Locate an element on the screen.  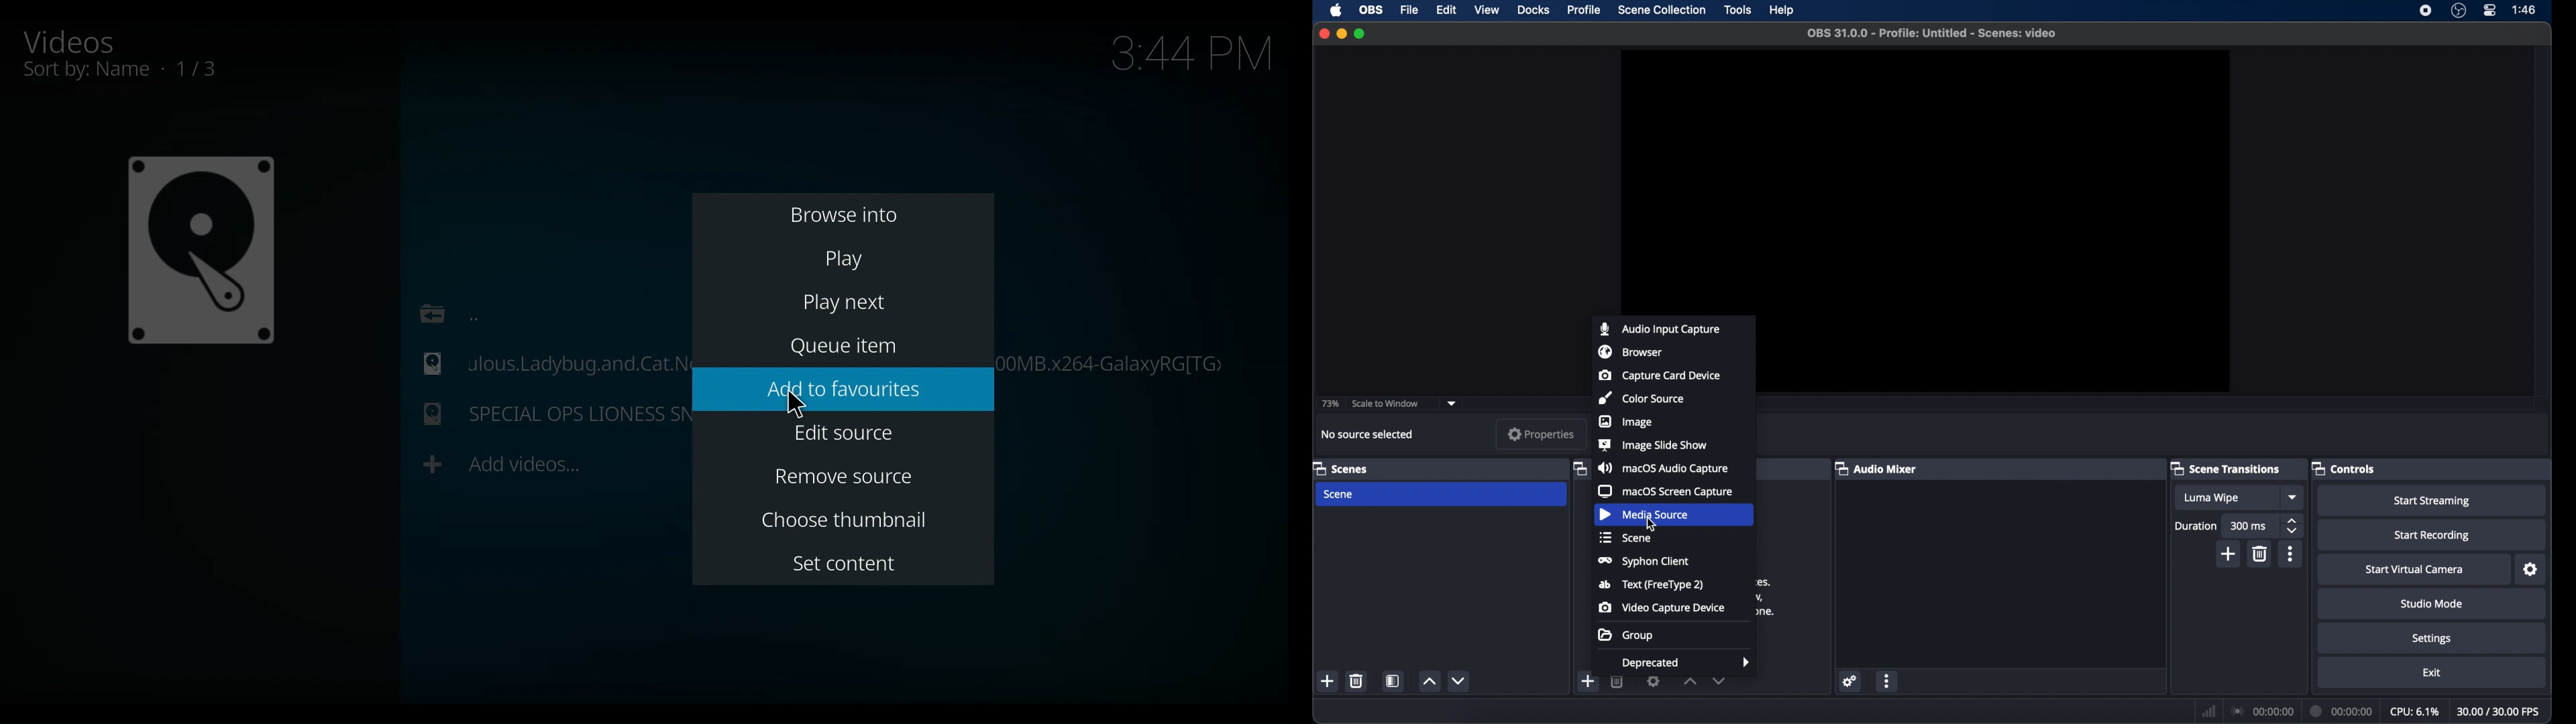
obs studio is located at coordinates (2459, 10).